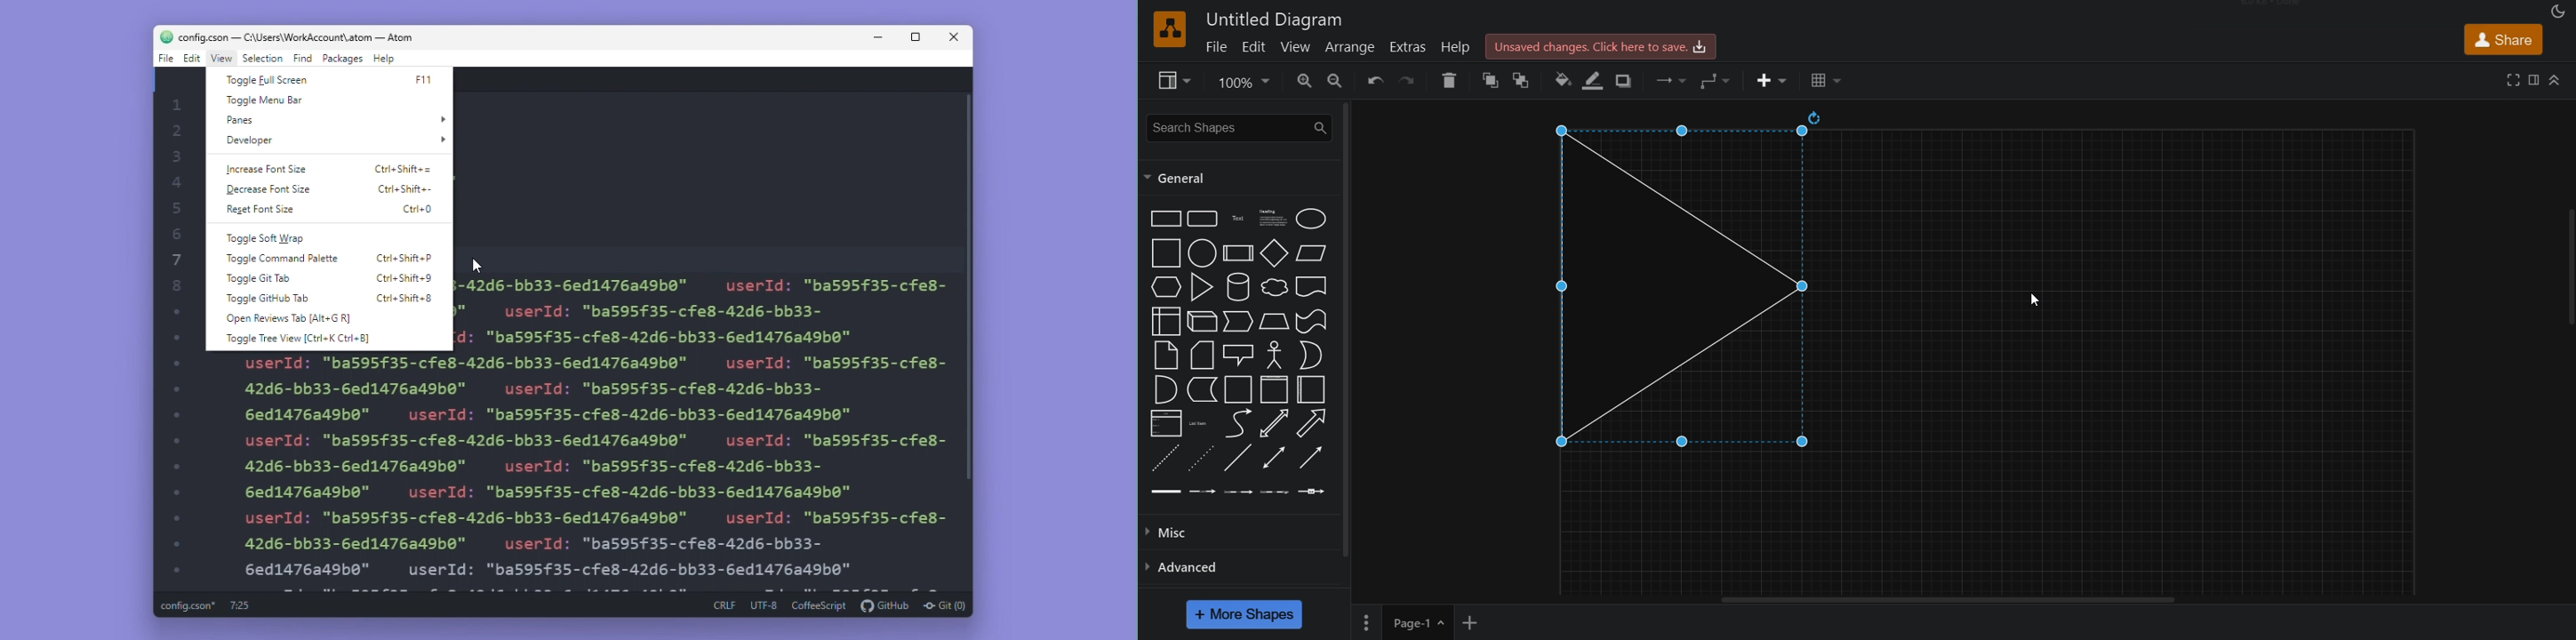 The height and width of the screenshot is (644, 2576). Describe the element at coordinates (1273, 217) in the screenshot. I see `text box` at that location.